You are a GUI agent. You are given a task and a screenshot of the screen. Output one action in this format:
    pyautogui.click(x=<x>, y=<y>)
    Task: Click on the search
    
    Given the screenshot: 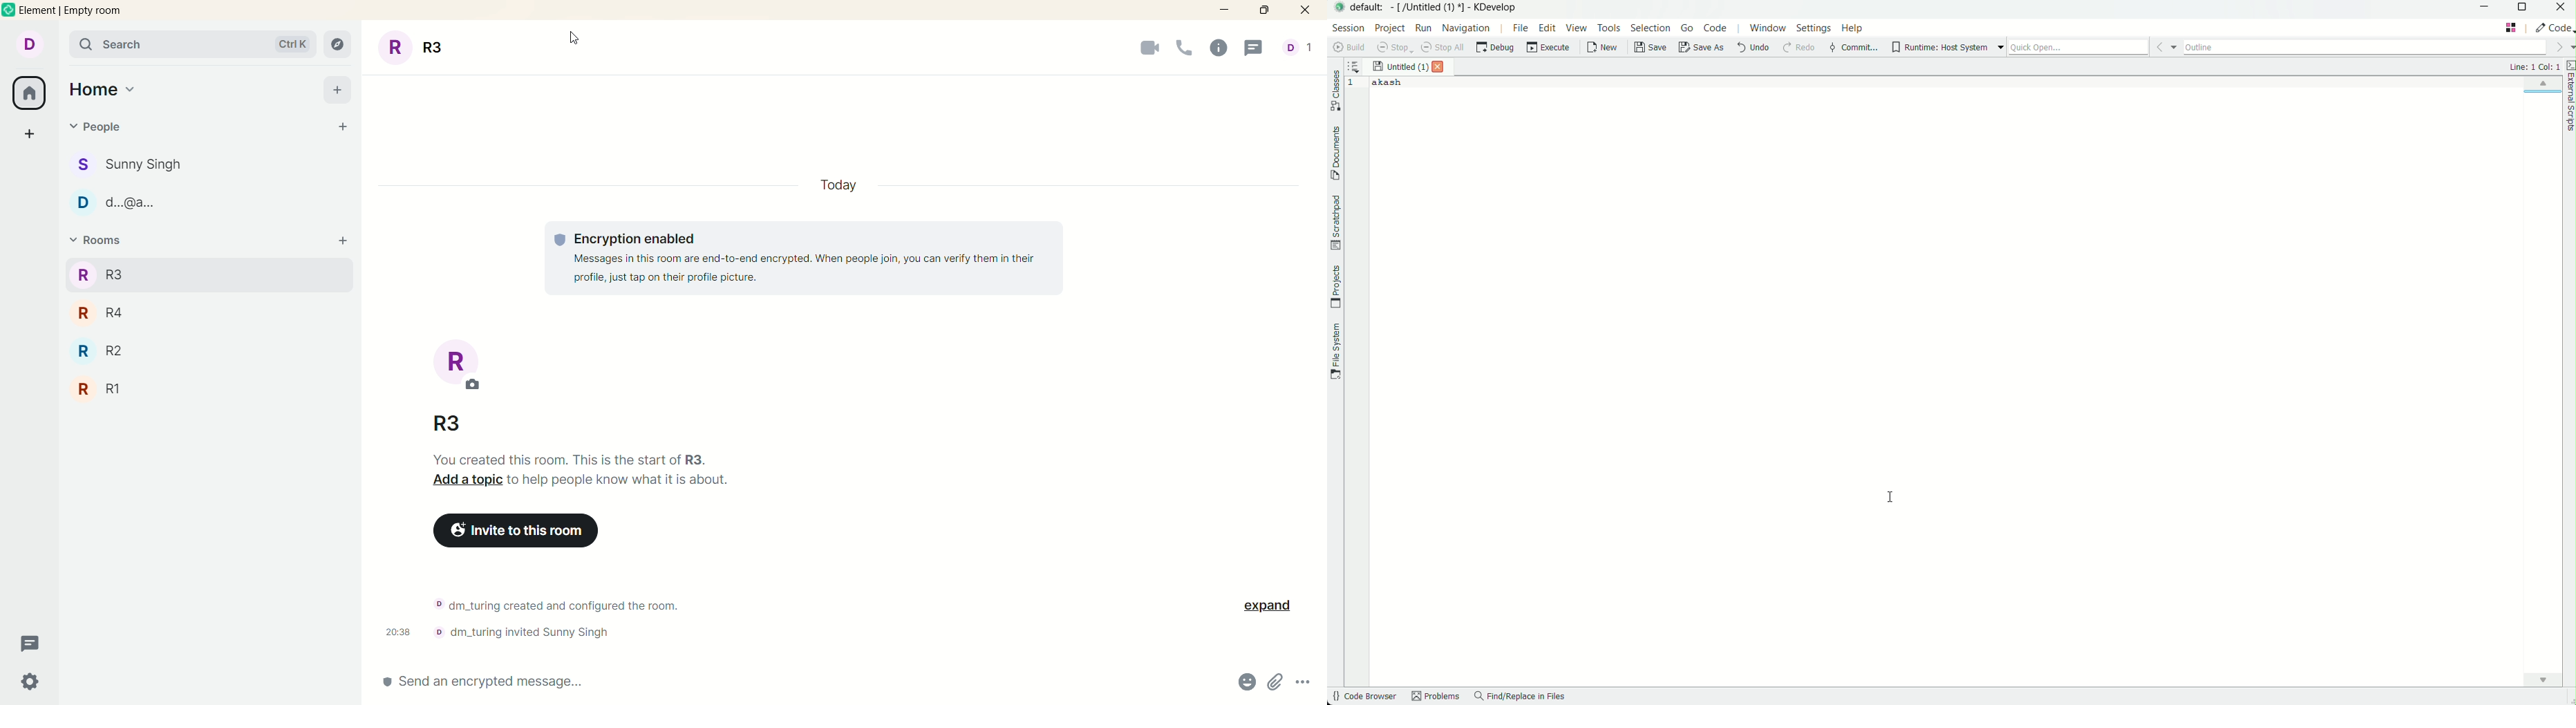 What is the action you would take?
    pyautogui.click(x=189, y=44)
    